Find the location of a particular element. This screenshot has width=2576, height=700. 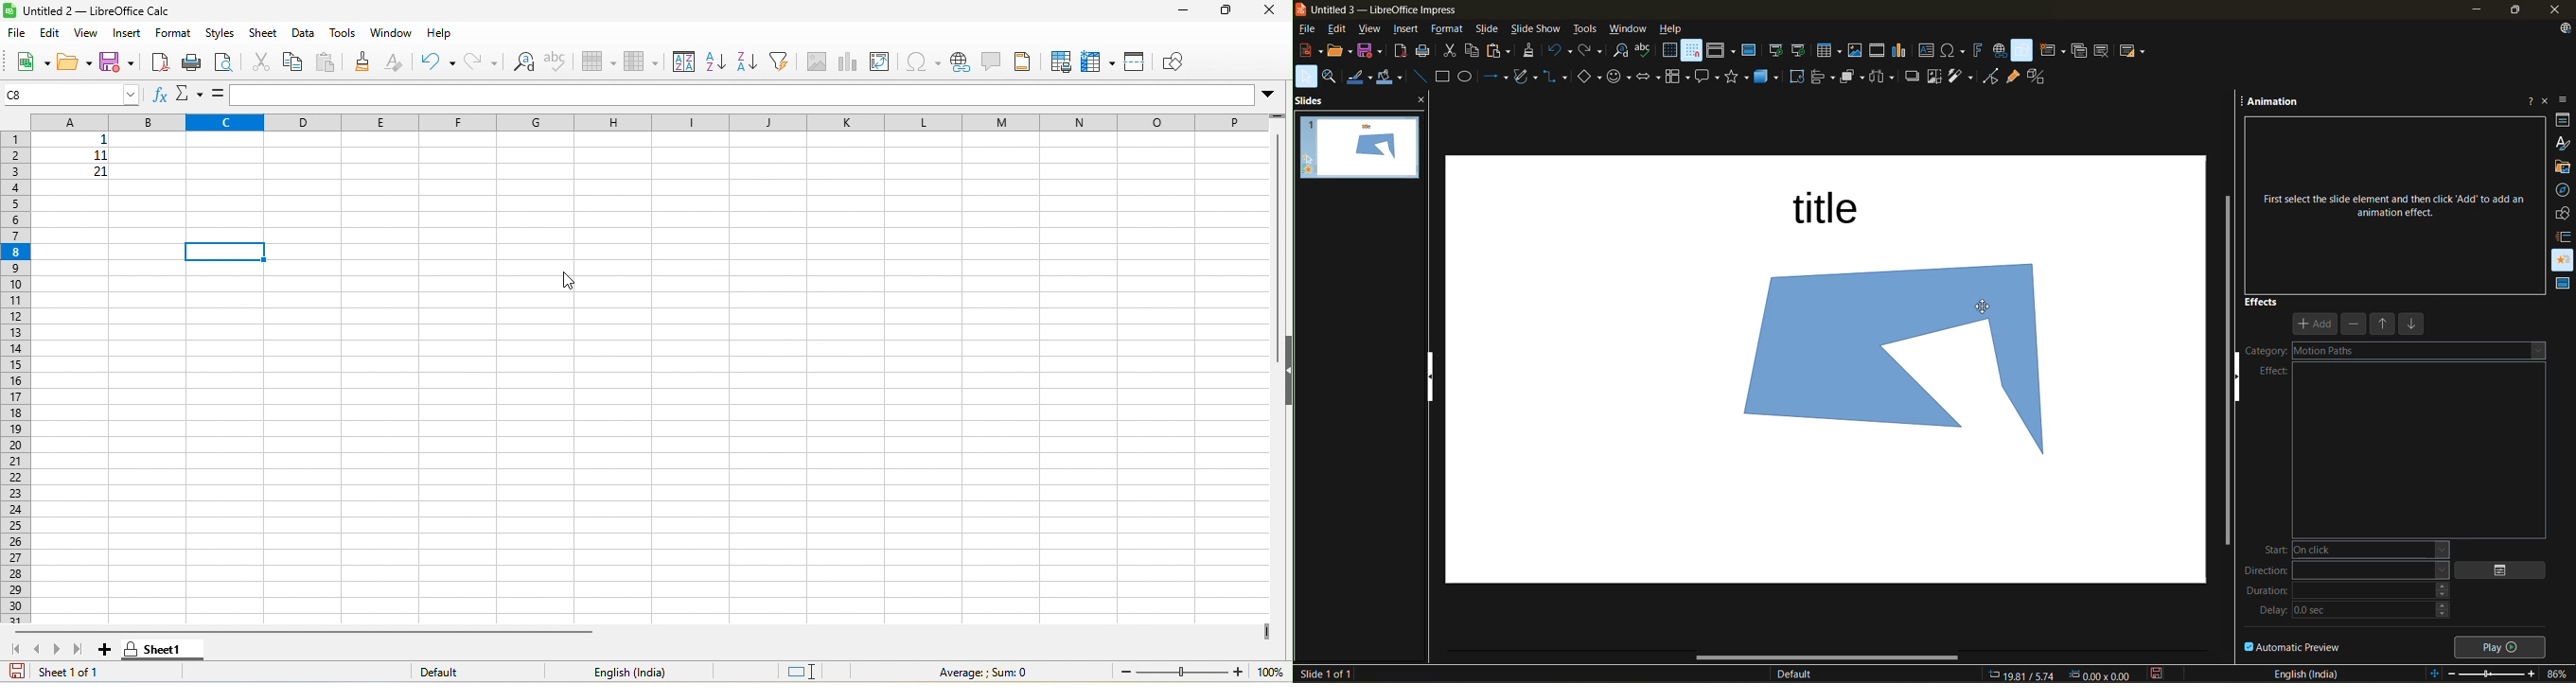

animation is located at coordinates (2274, 103).